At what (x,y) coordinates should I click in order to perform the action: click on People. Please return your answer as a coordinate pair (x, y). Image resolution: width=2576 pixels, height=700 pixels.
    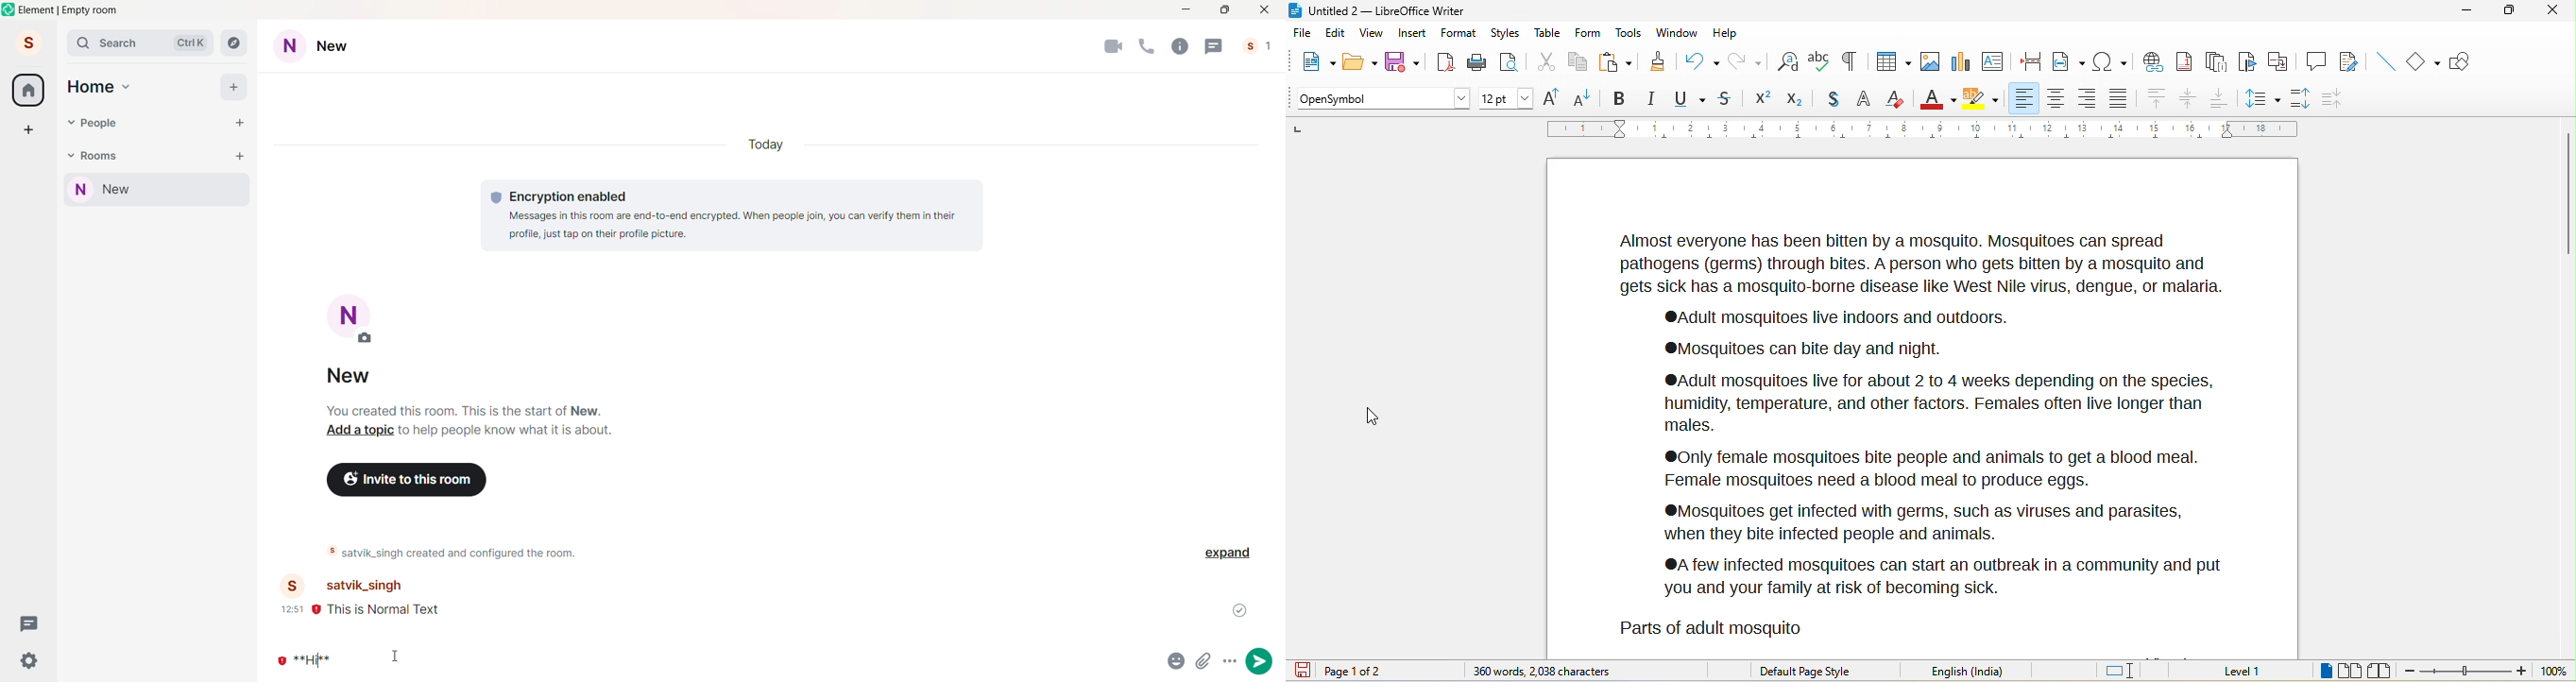
    Looking at the image, I should click on (103, 123).